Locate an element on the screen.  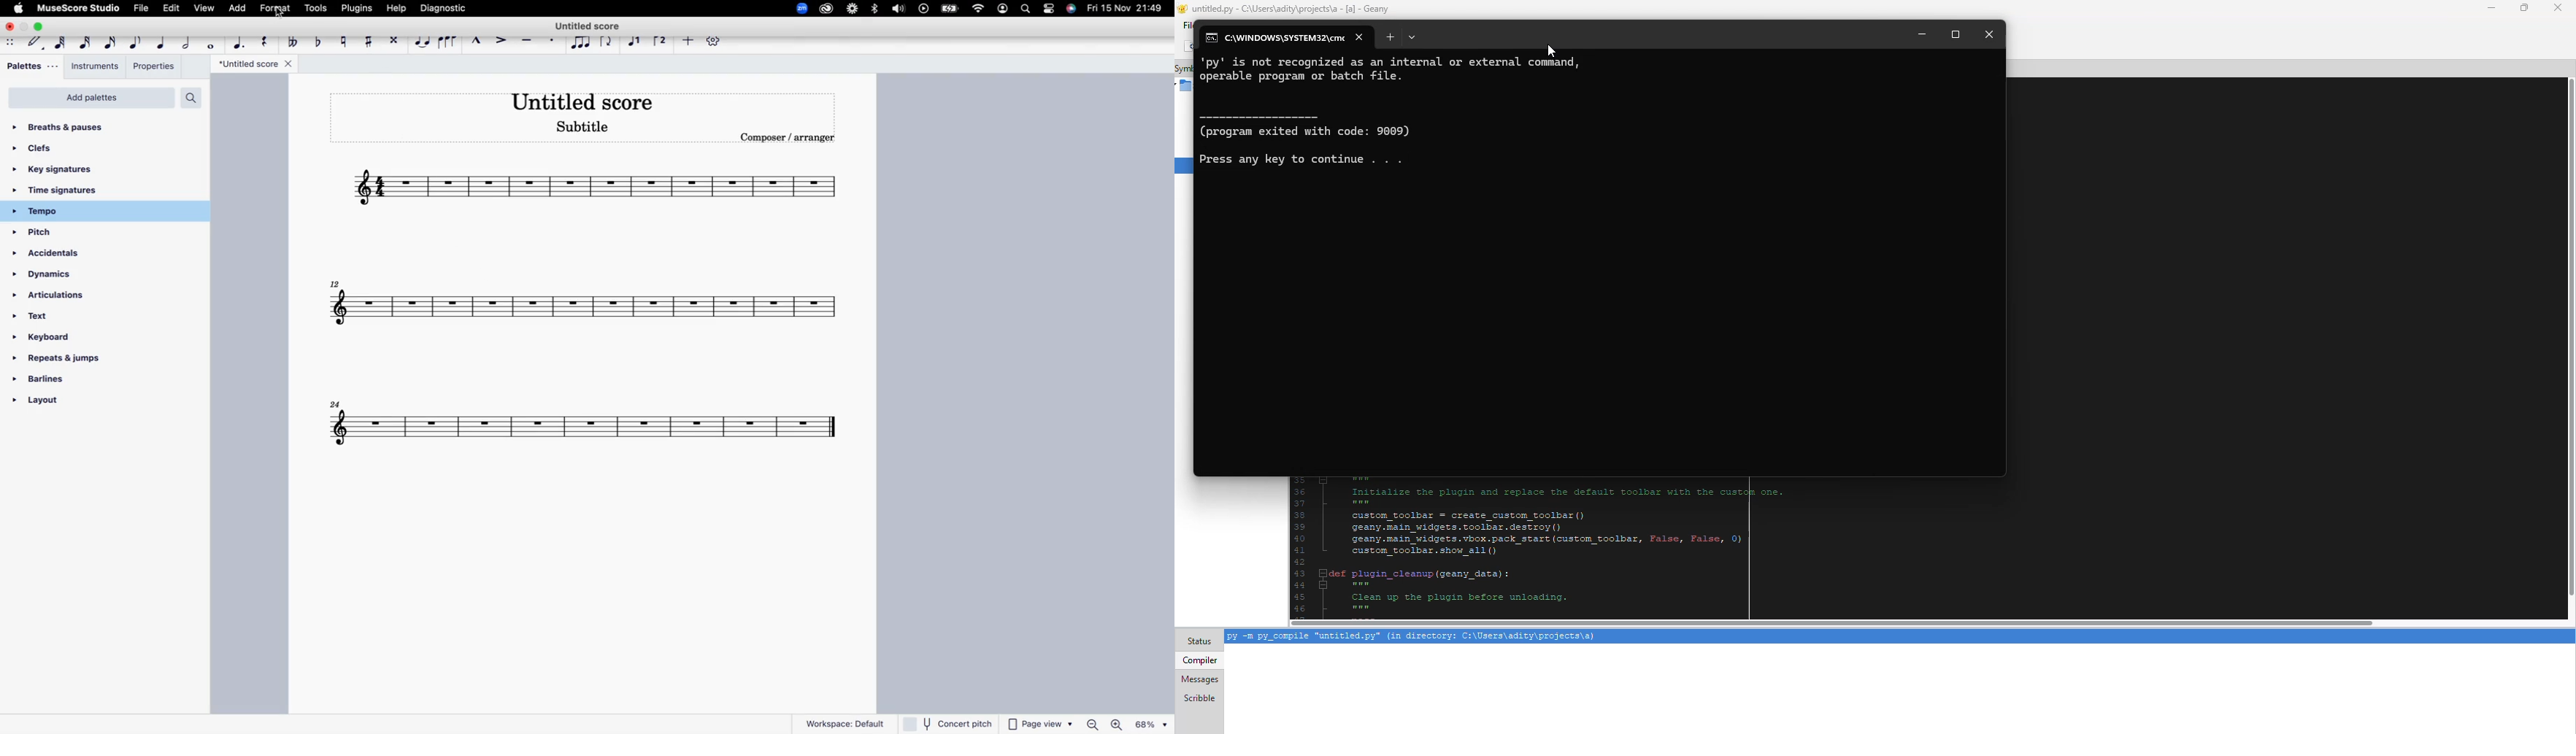
eighth note is located at coordinates (136, 41).